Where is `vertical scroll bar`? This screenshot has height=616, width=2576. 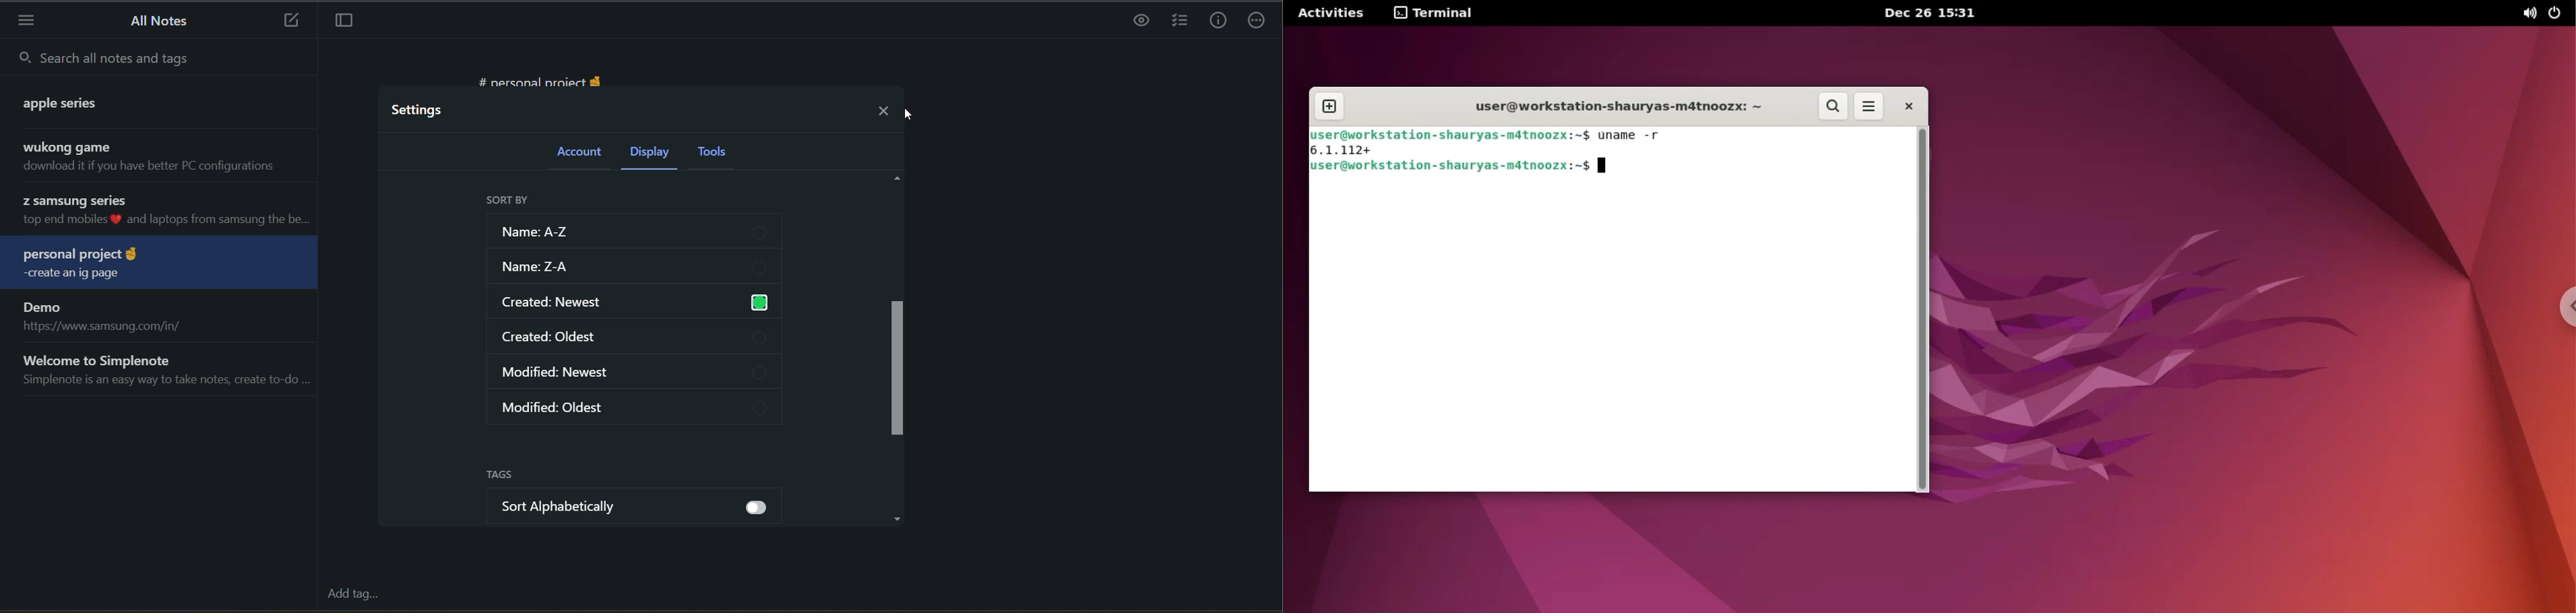 vertical scroll bar is located at coordinates (898, 369).